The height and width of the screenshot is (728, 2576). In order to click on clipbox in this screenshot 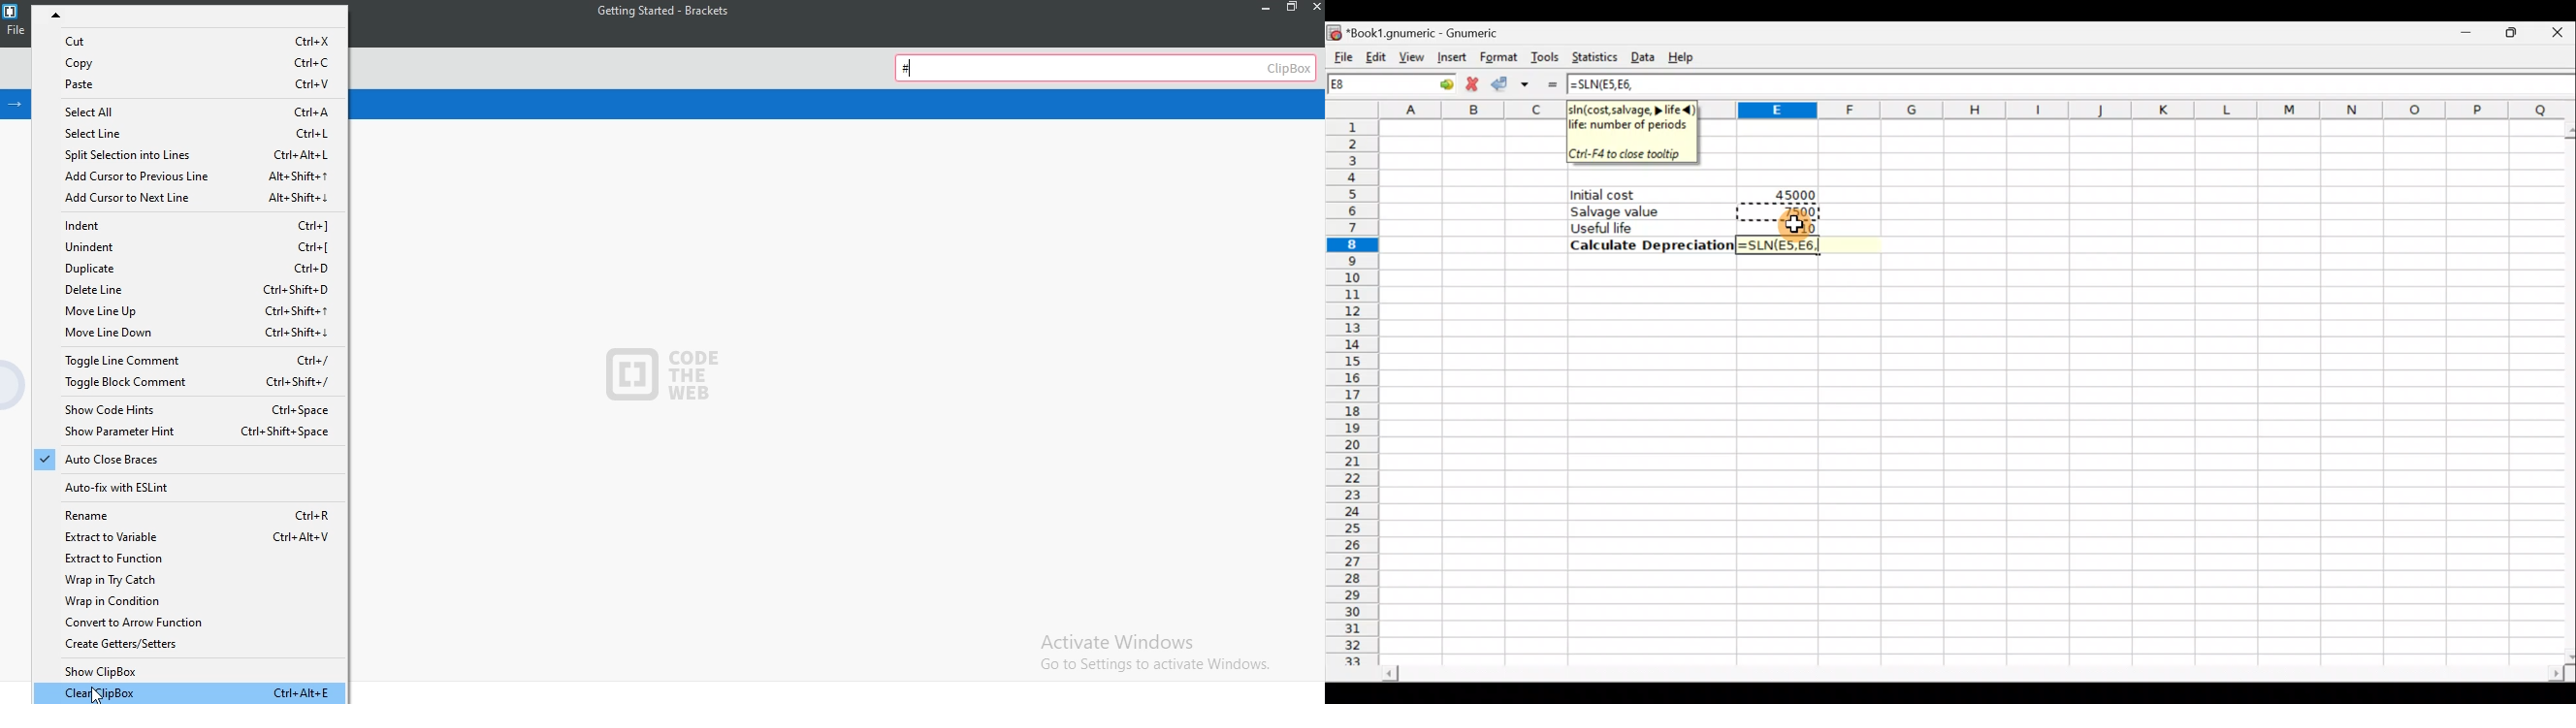, I will do `click(1108, 66)`.